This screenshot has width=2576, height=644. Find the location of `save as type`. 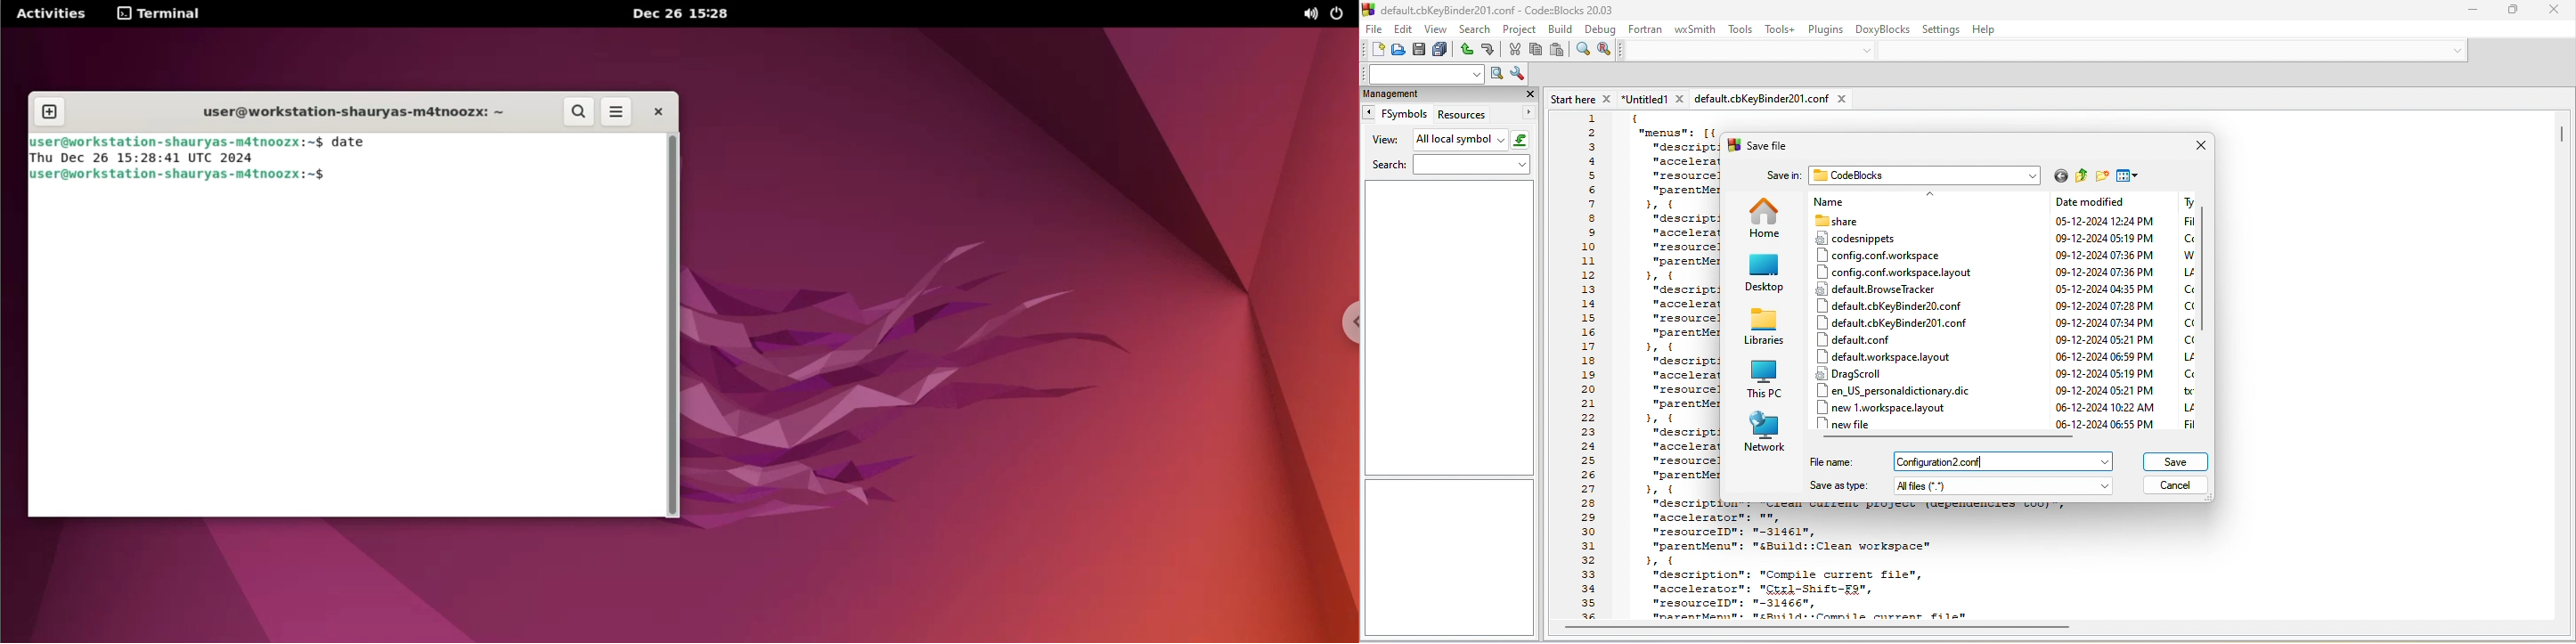

save as type is located at coordinates (2008, 486).